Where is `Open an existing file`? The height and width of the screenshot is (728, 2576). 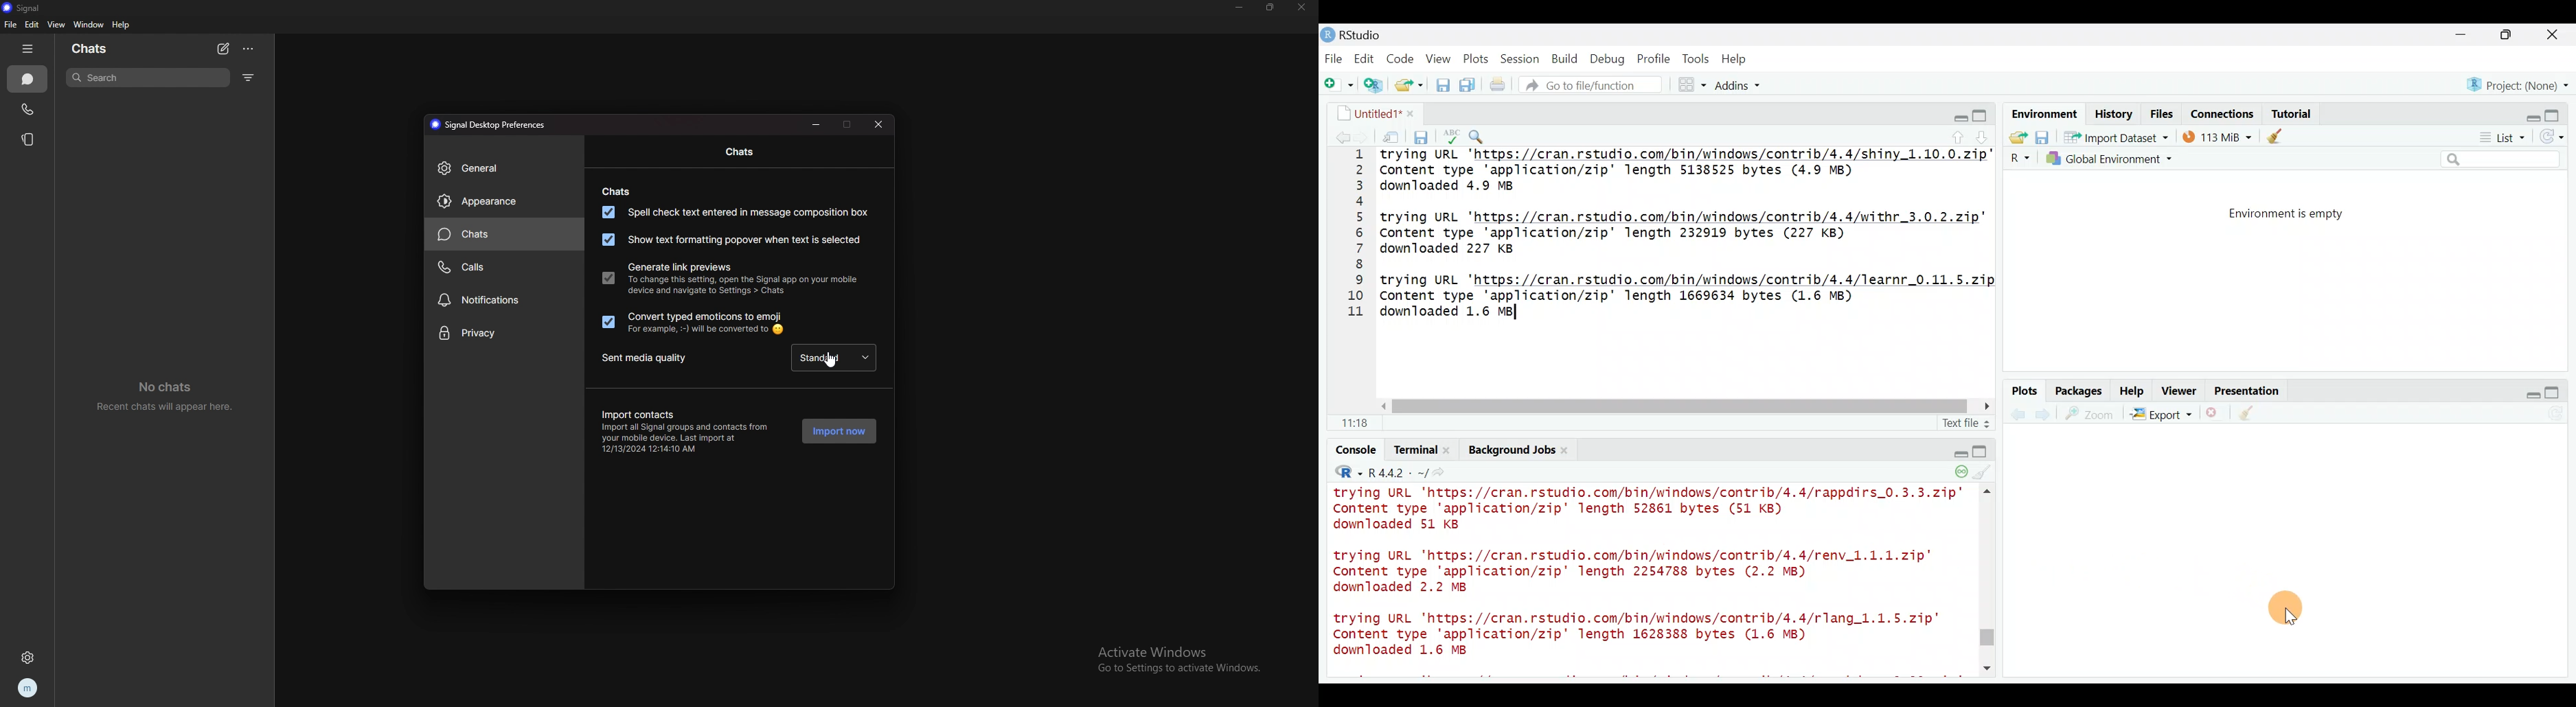
Open an existing file is located at coordinates (1410, 86).